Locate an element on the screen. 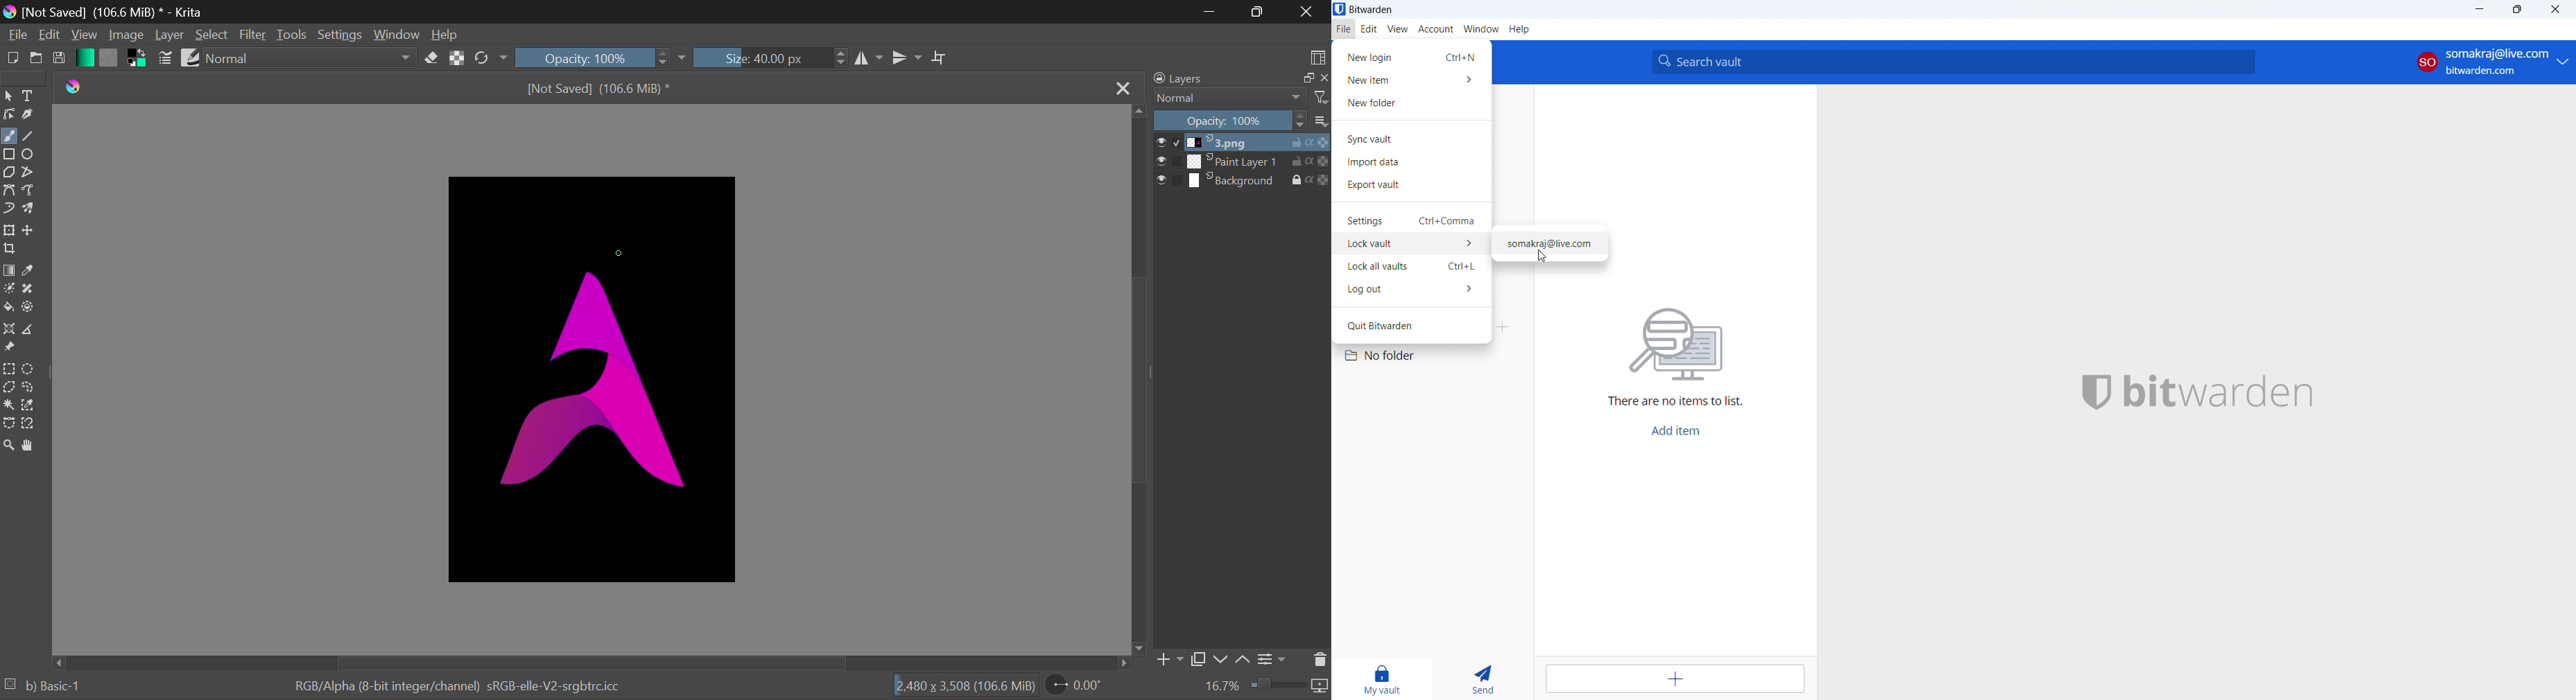 The height and width of the screenshot is (700, 2576). close is located at coordinates (2556, 9).